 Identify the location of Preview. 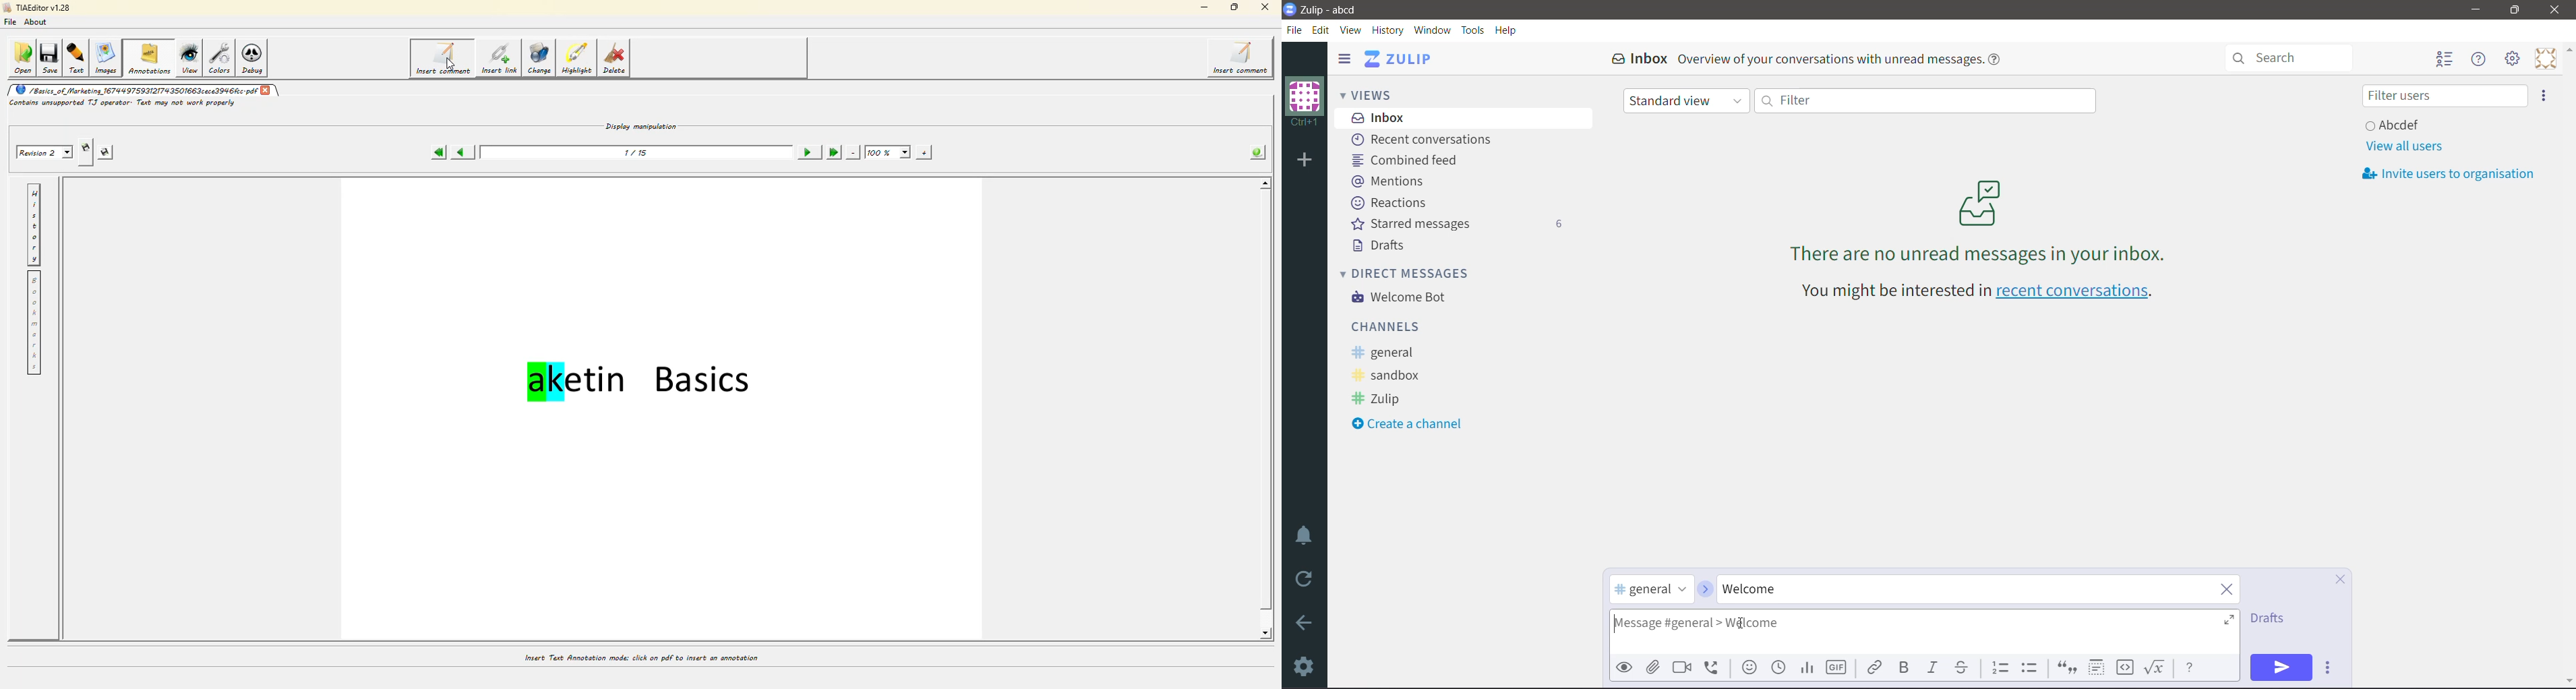
(1625, 667).